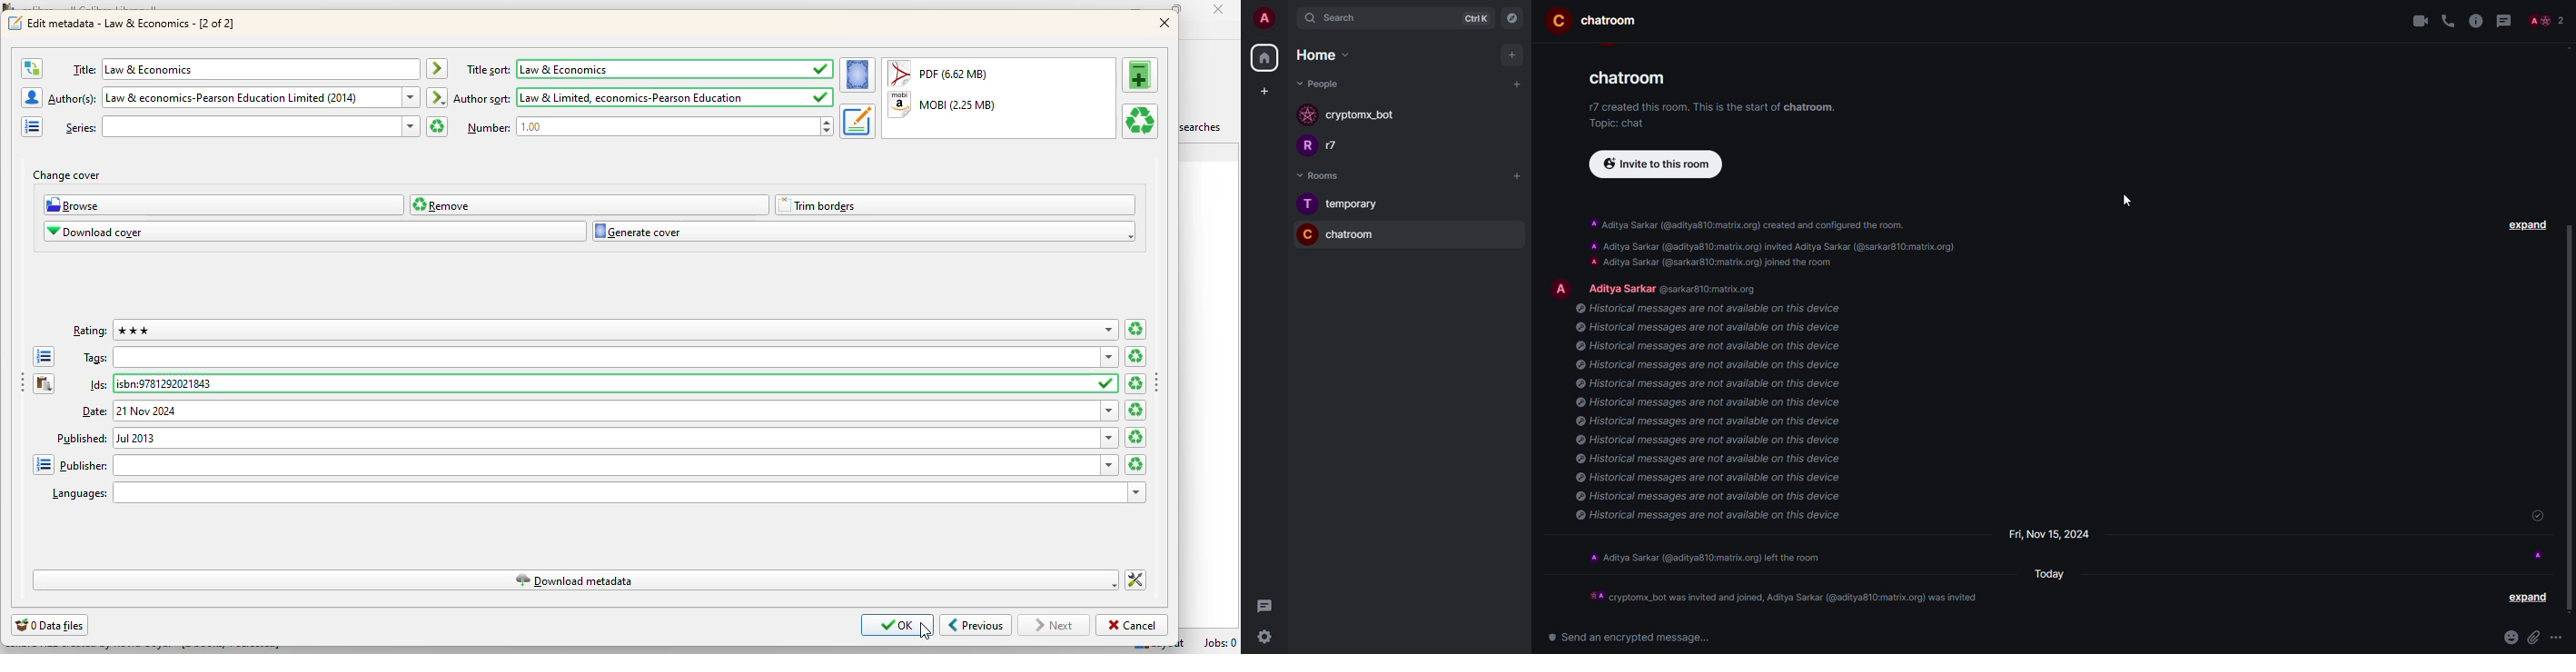  Describe the element at coordinates (42, 464) in the screenshot. I see `open the manage publishers editor` at that location.